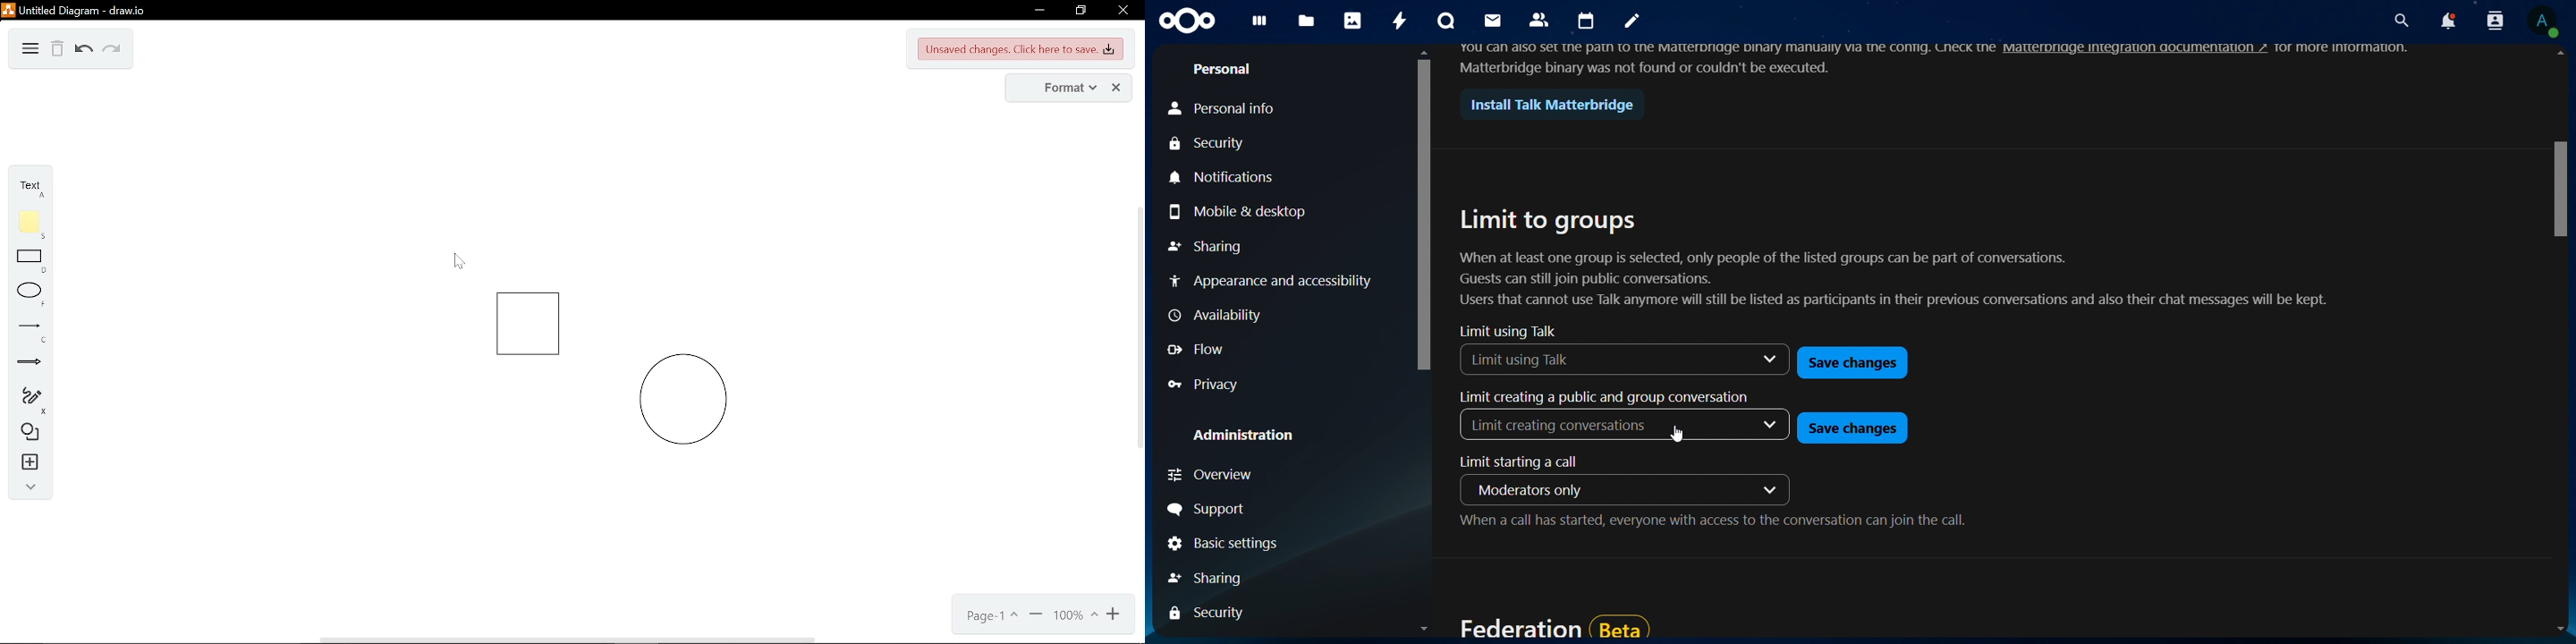  I want to click on Signout, so click(1251, 508).